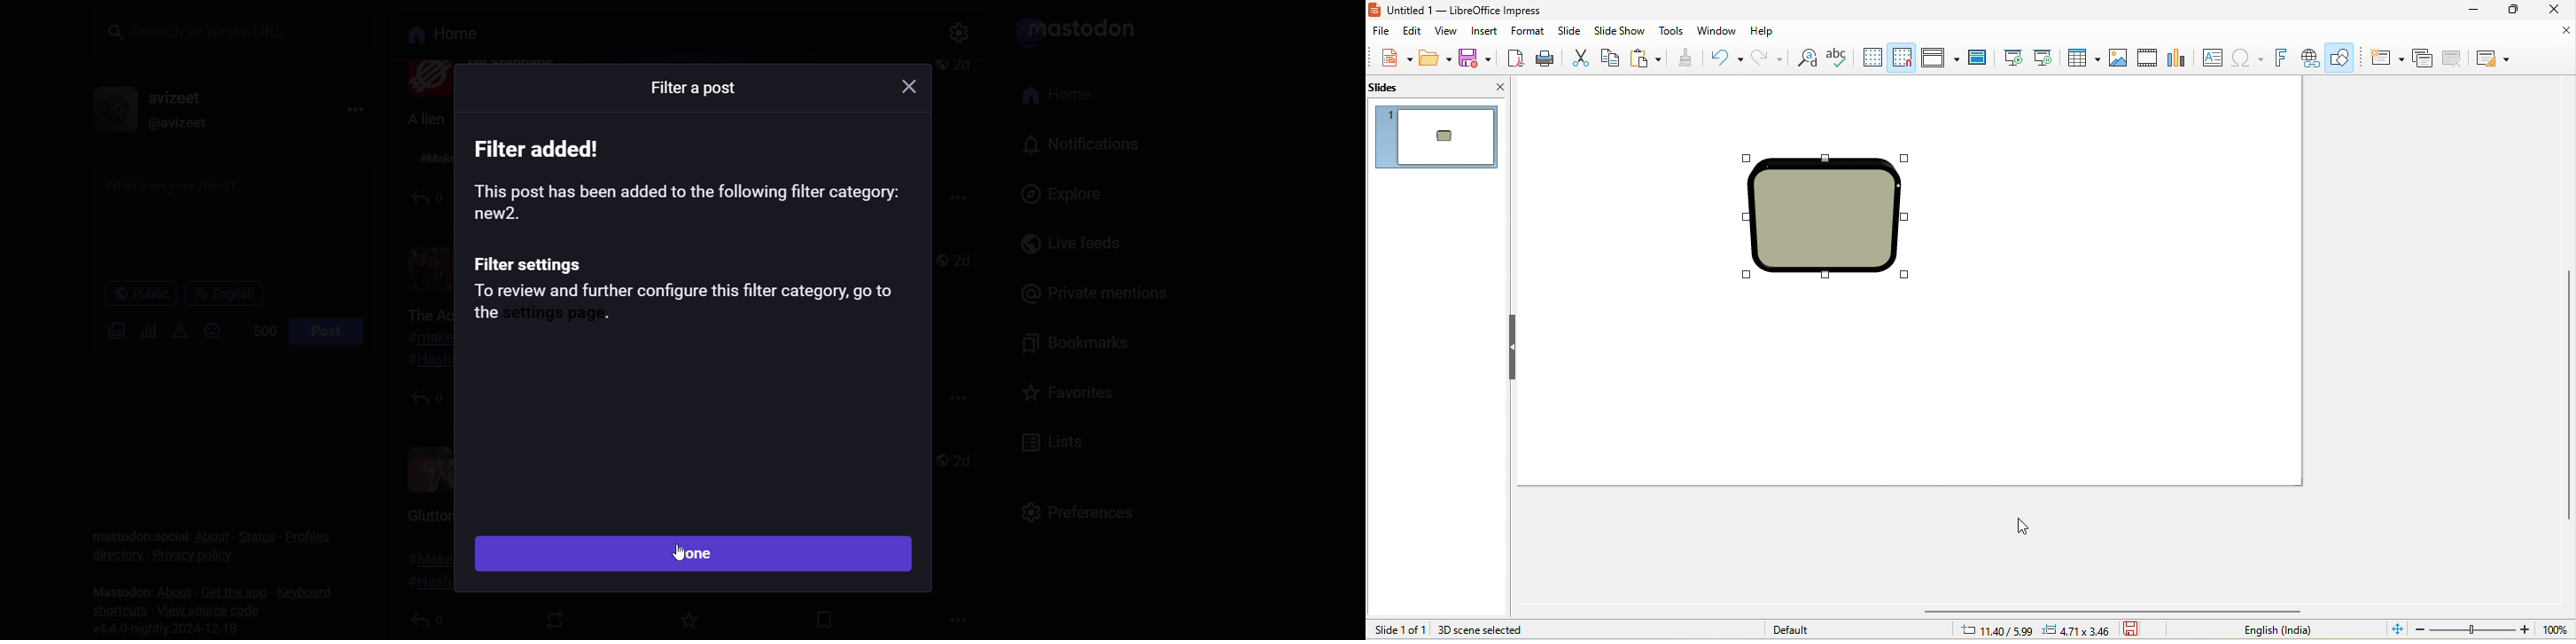 This screenshot has height=644, width=2576. What do you see at coordinates (1622, 30) in the screenshot?
I see `slide show` at bounding box center [1622, 30].